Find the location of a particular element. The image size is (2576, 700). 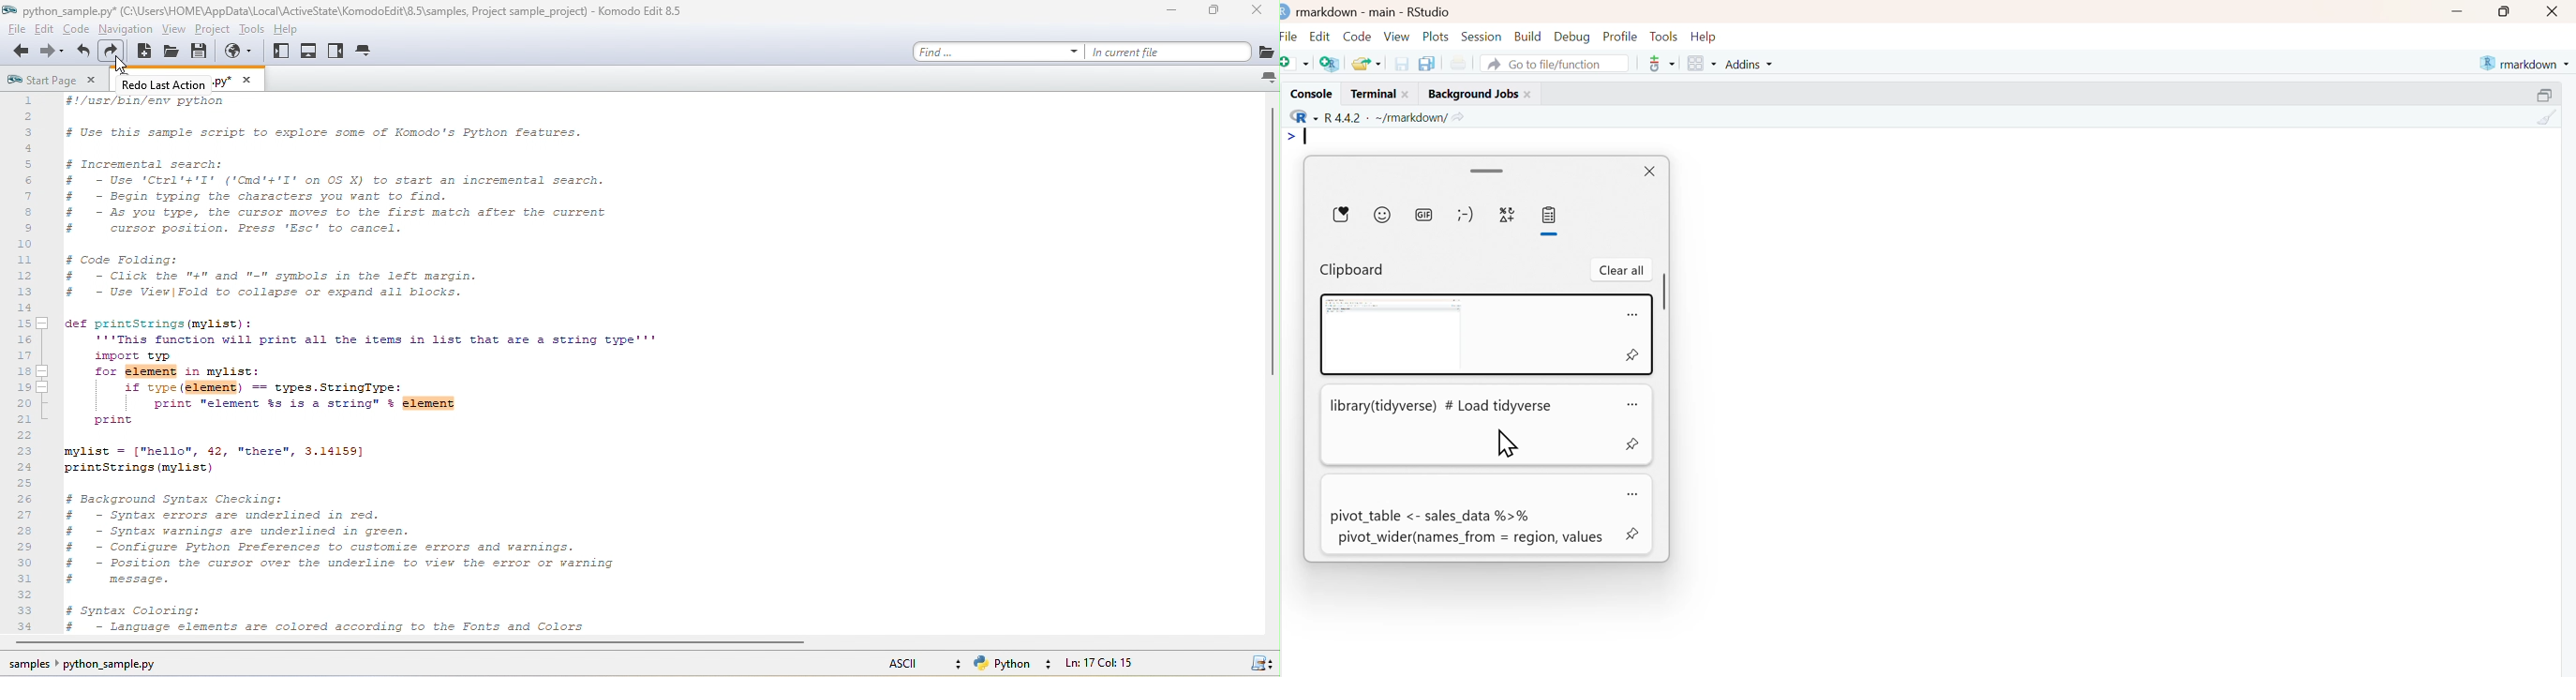

open recent files is located at coordinates (1367, 62).